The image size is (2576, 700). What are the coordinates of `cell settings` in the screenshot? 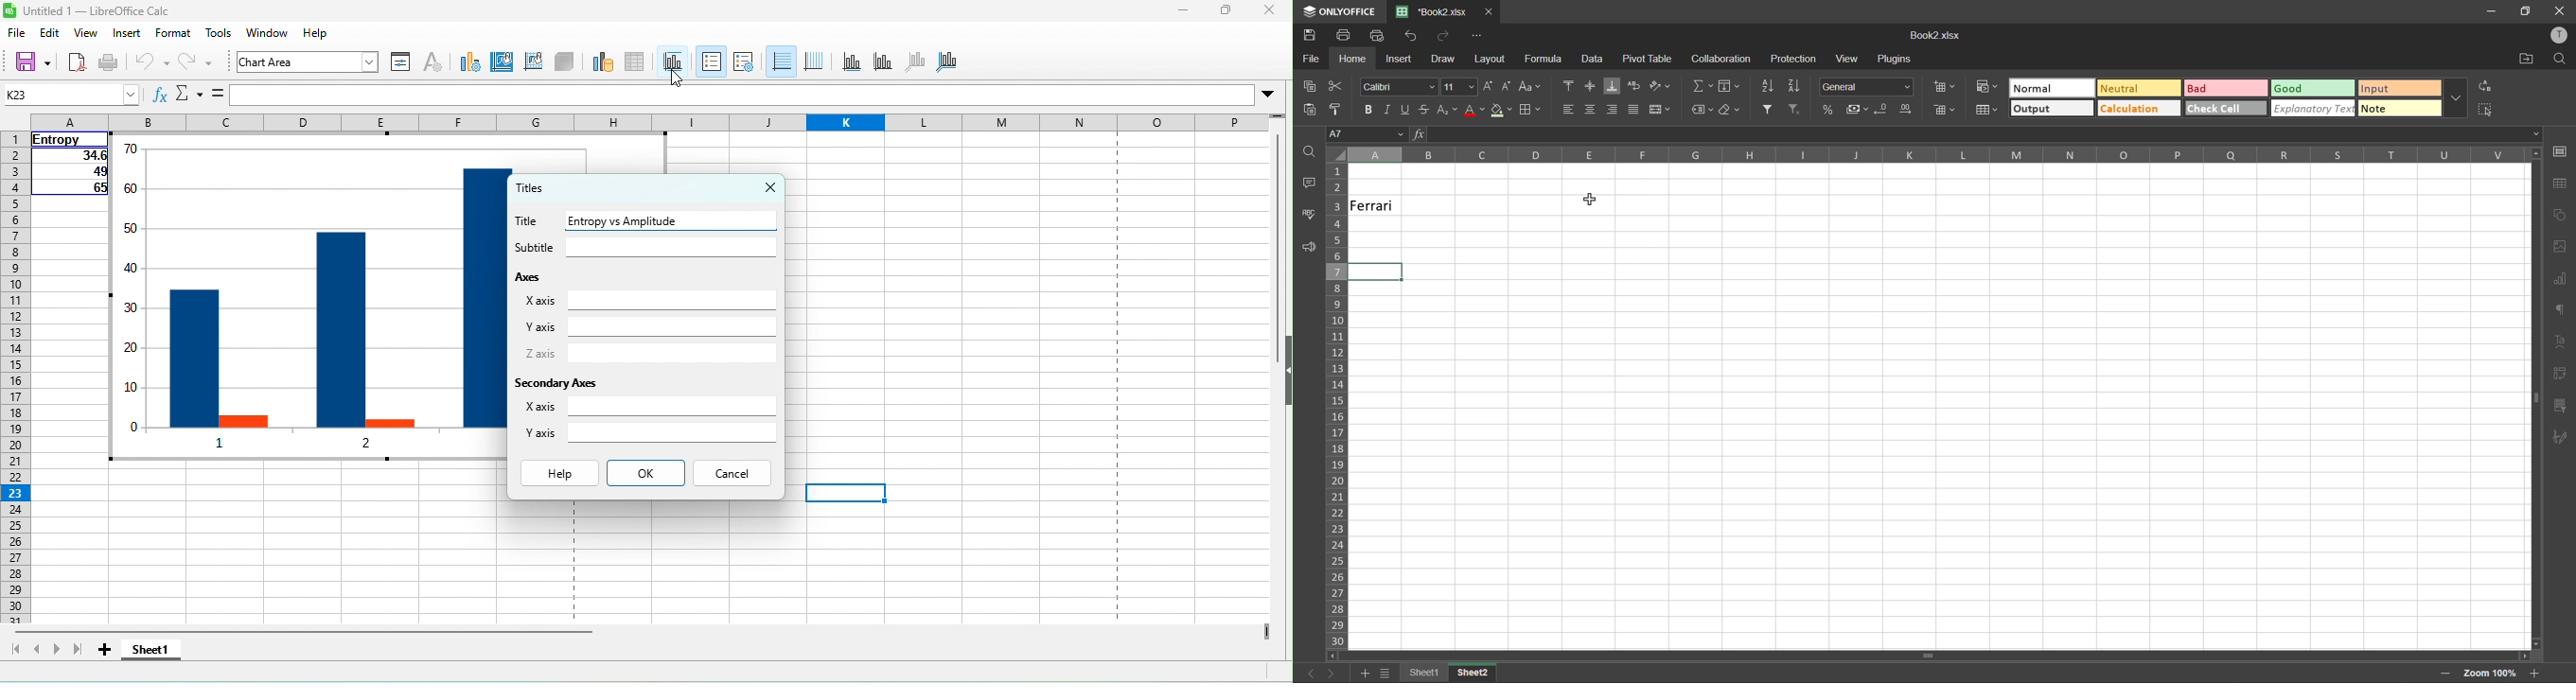 It's located at (2564, 152).